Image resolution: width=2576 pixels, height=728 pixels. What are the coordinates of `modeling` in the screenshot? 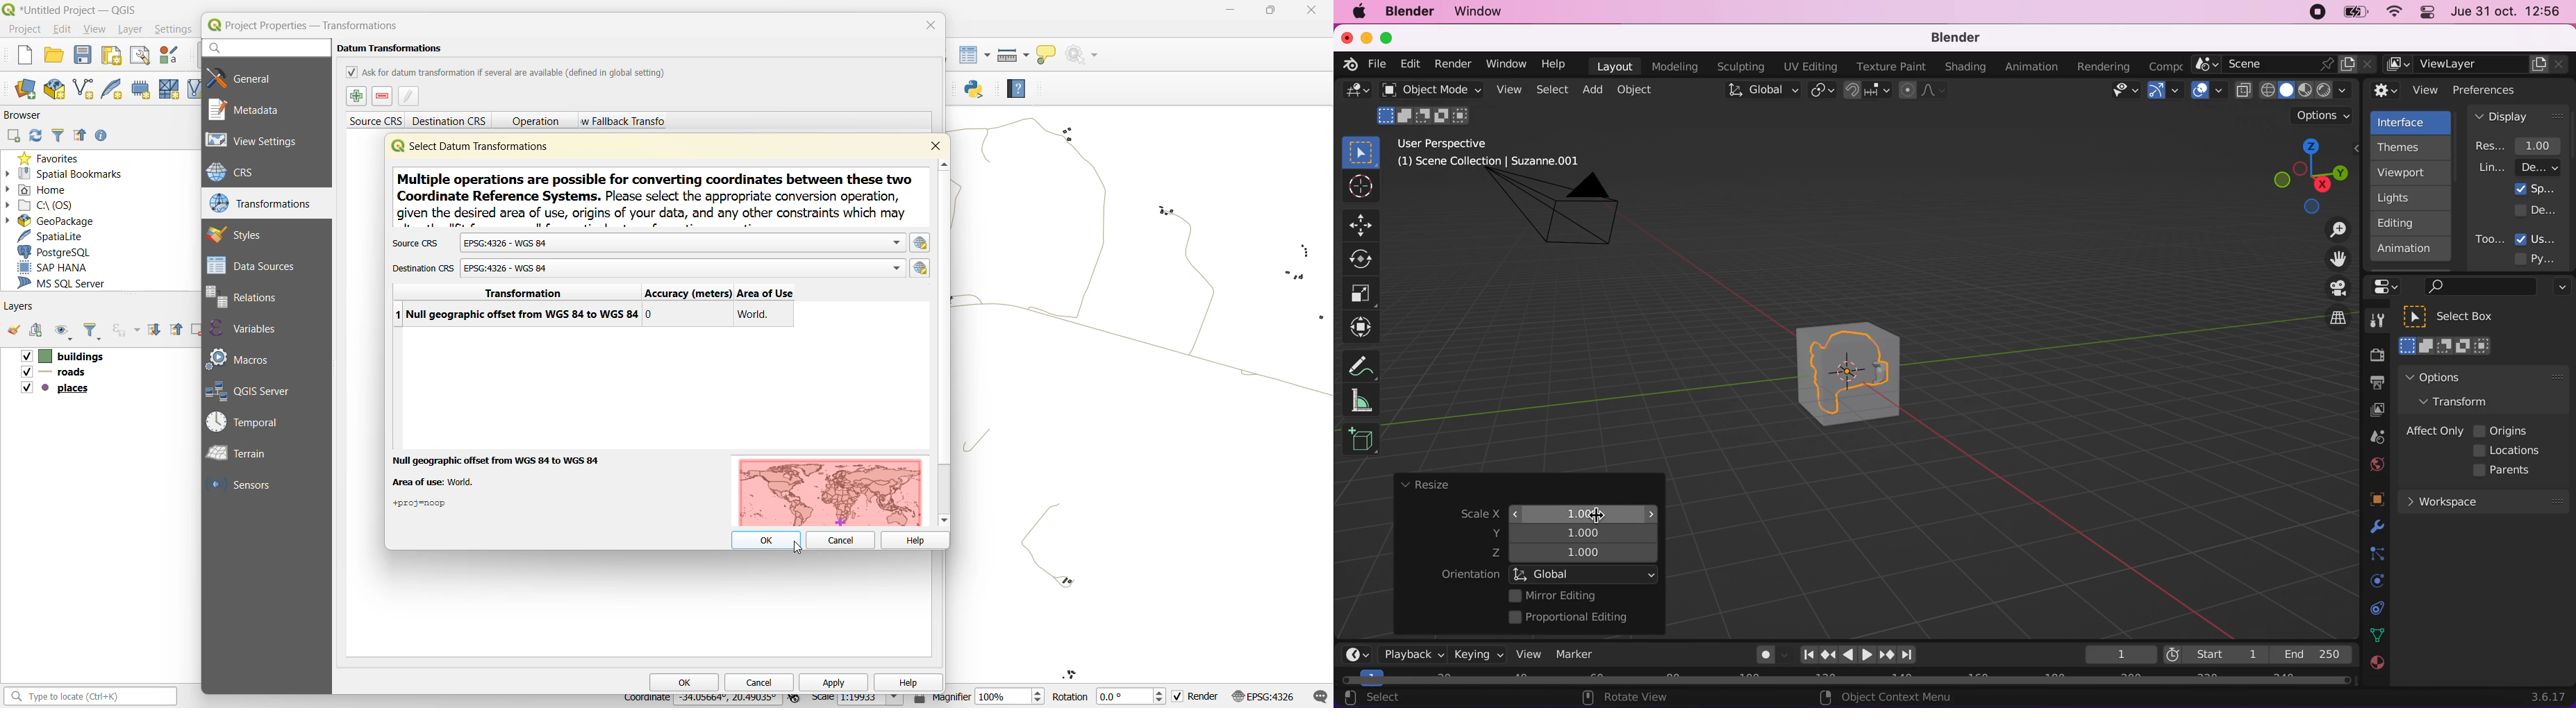 It's located at (1673, 67).